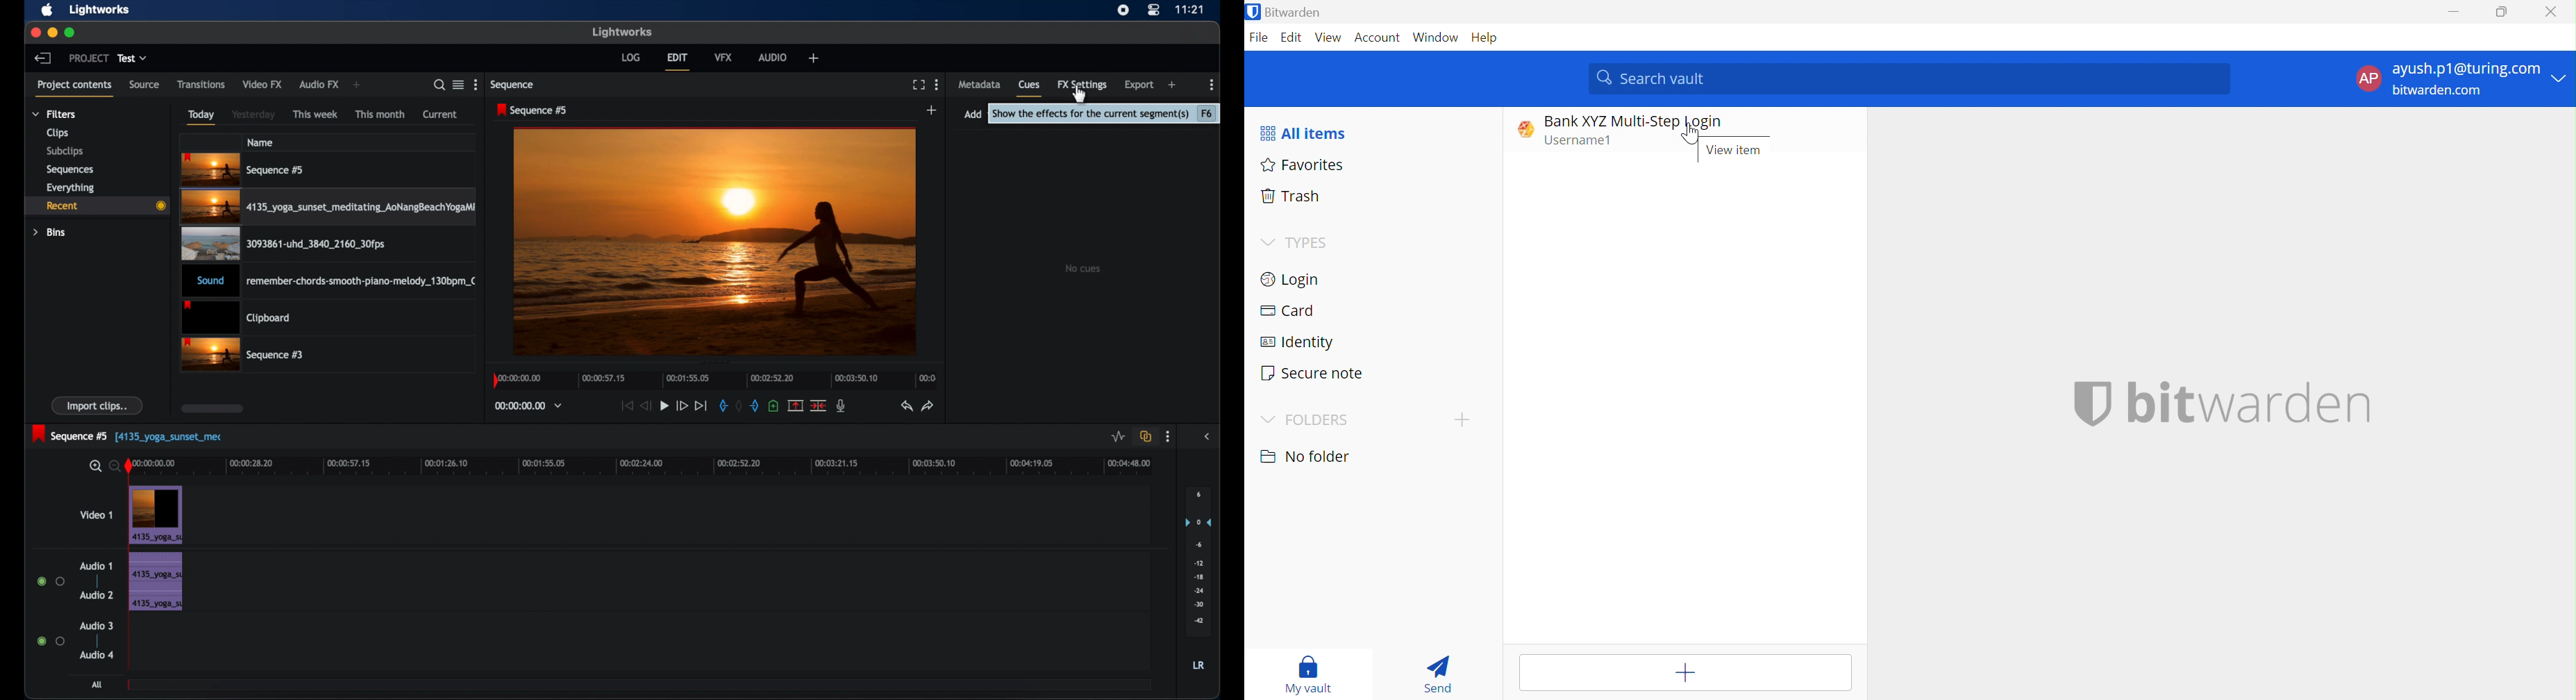 The height and width of the screenshot is (700, 2576). Describe the element at coordinates (1312, 242) in the screenshot. I see `TYPES` at that location.